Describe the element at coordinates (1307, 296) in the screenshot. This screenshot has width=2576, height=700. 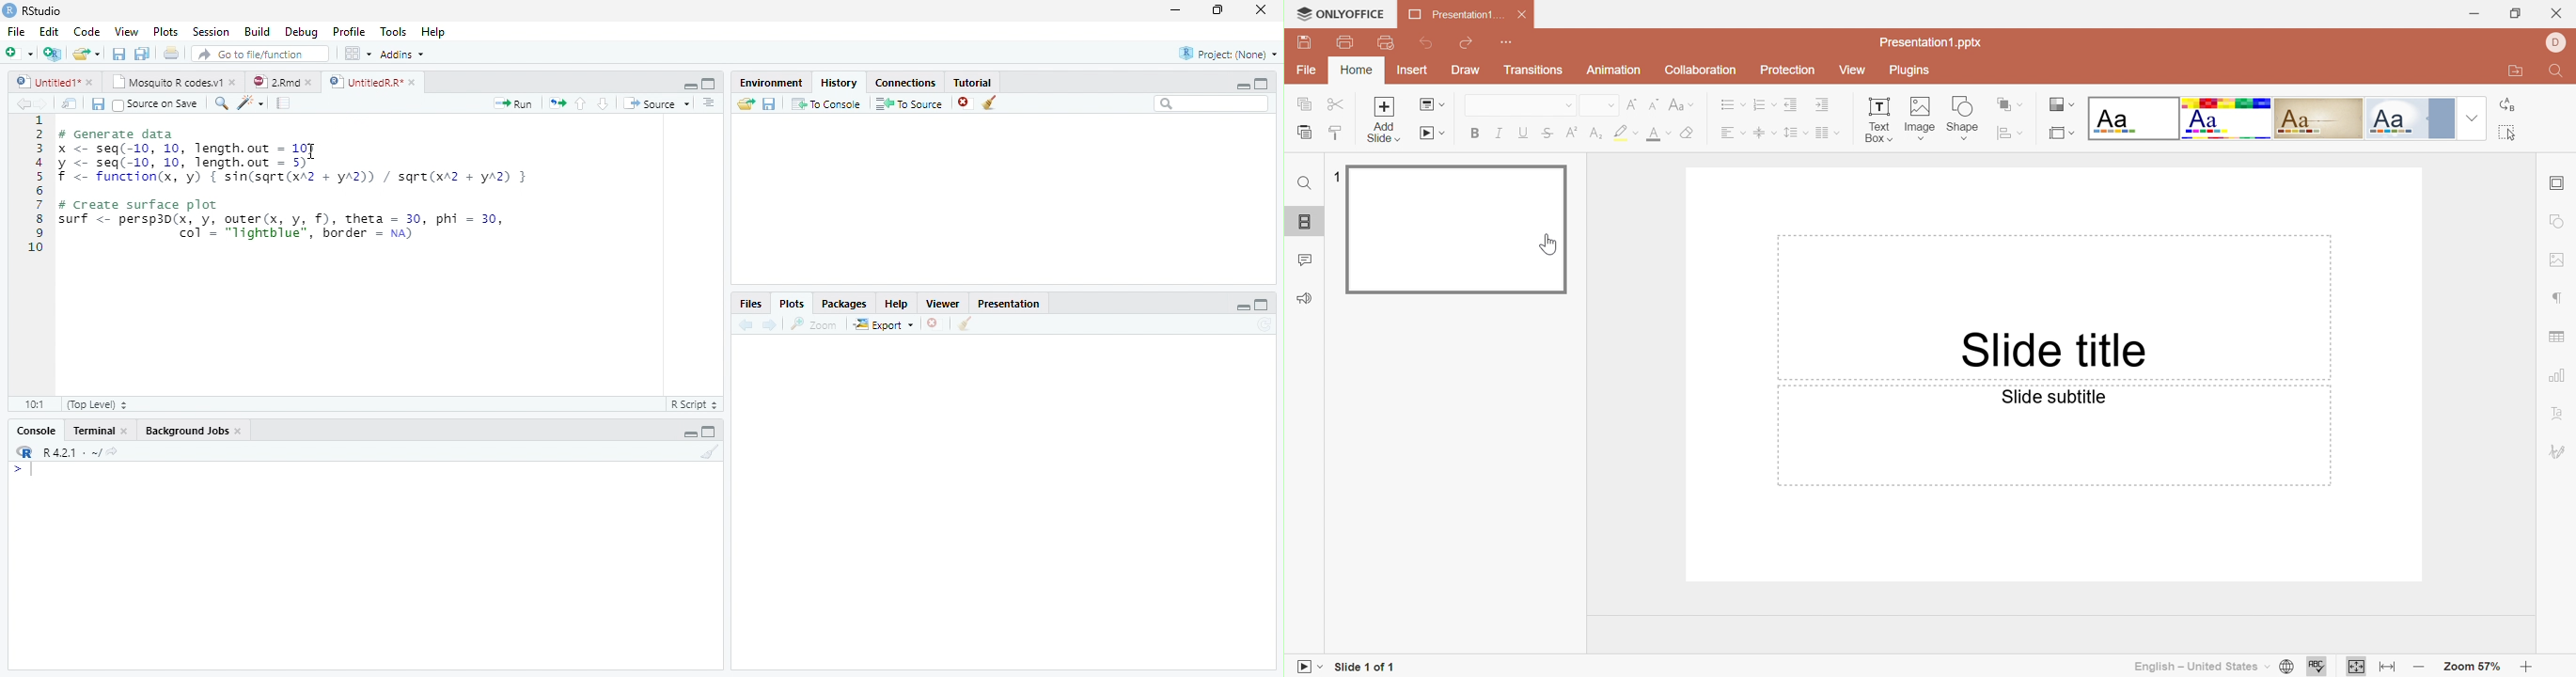
I see `Feedback & Support` at that location.